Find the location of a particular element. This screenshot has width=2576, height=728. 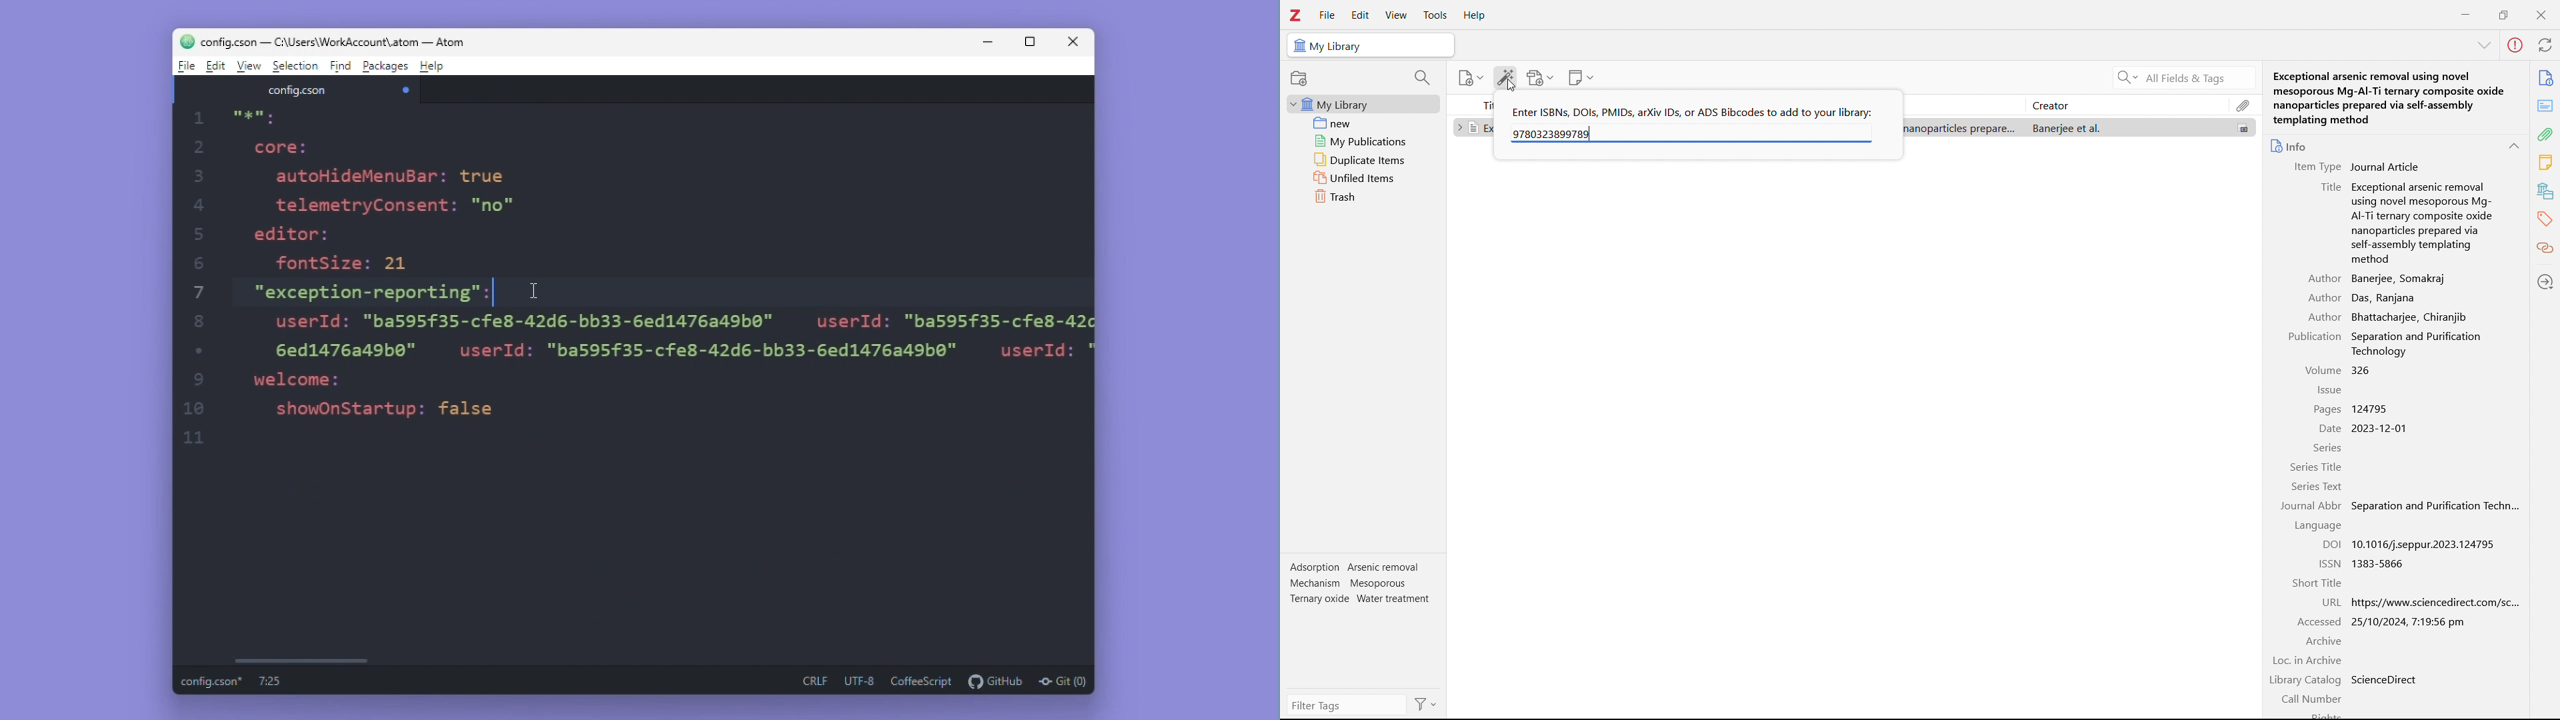

accessed is located at coordinates (2319, 621).